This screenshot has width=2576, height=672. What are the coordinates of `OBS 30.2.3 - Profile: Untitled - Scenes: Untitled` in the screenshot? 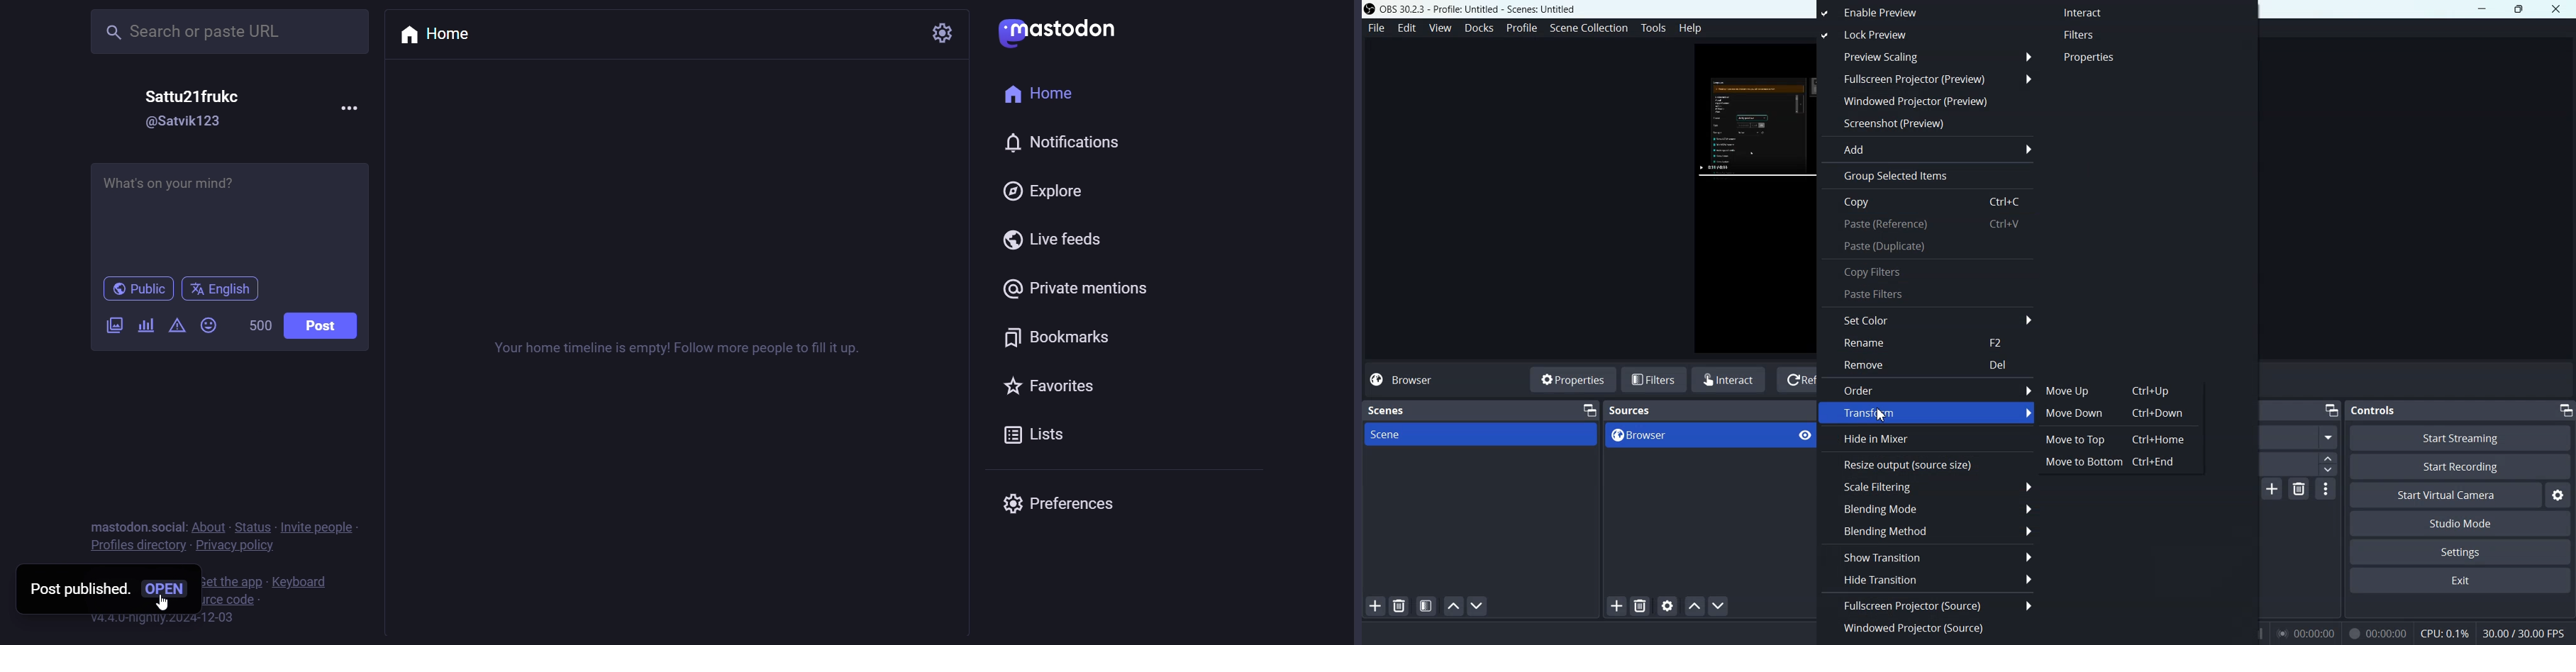 It's located at (1472, 9).